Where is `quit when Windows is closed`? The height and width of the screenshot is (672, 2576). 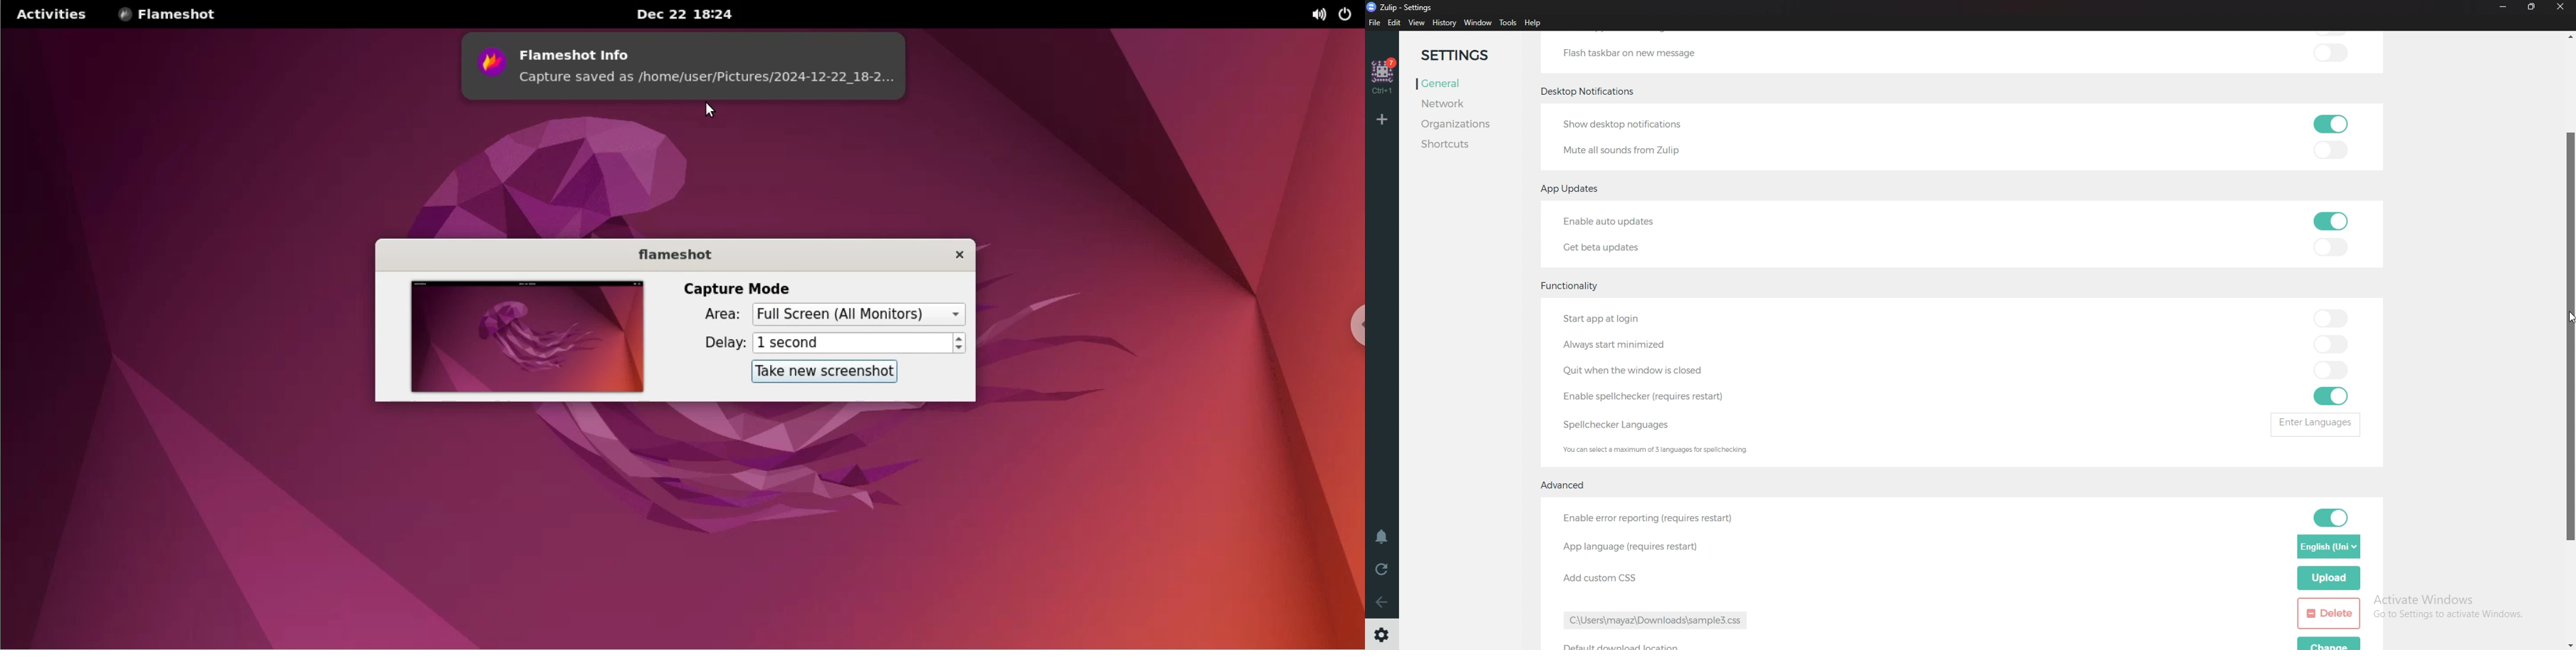
quit when Windows is closed is located at coordinates (1645, 370).